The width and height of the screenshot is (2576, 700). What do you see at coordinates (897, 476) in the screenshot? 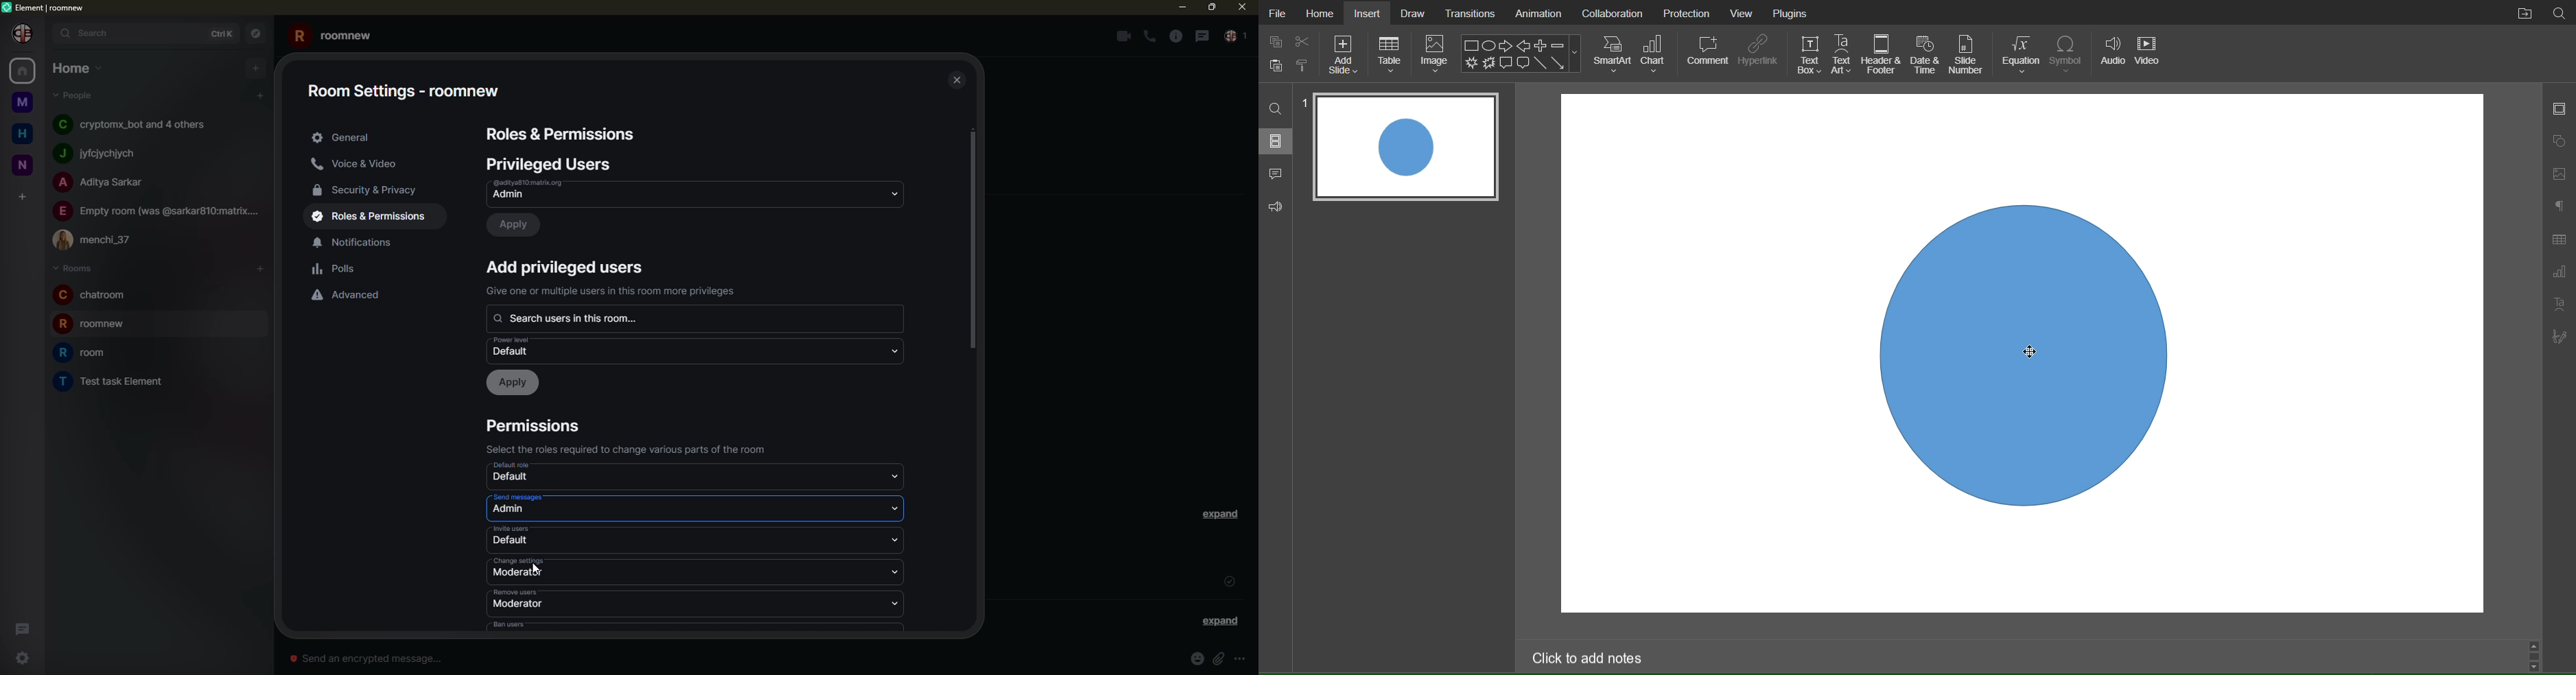
I see `drop` at bounding box center [897, 476].